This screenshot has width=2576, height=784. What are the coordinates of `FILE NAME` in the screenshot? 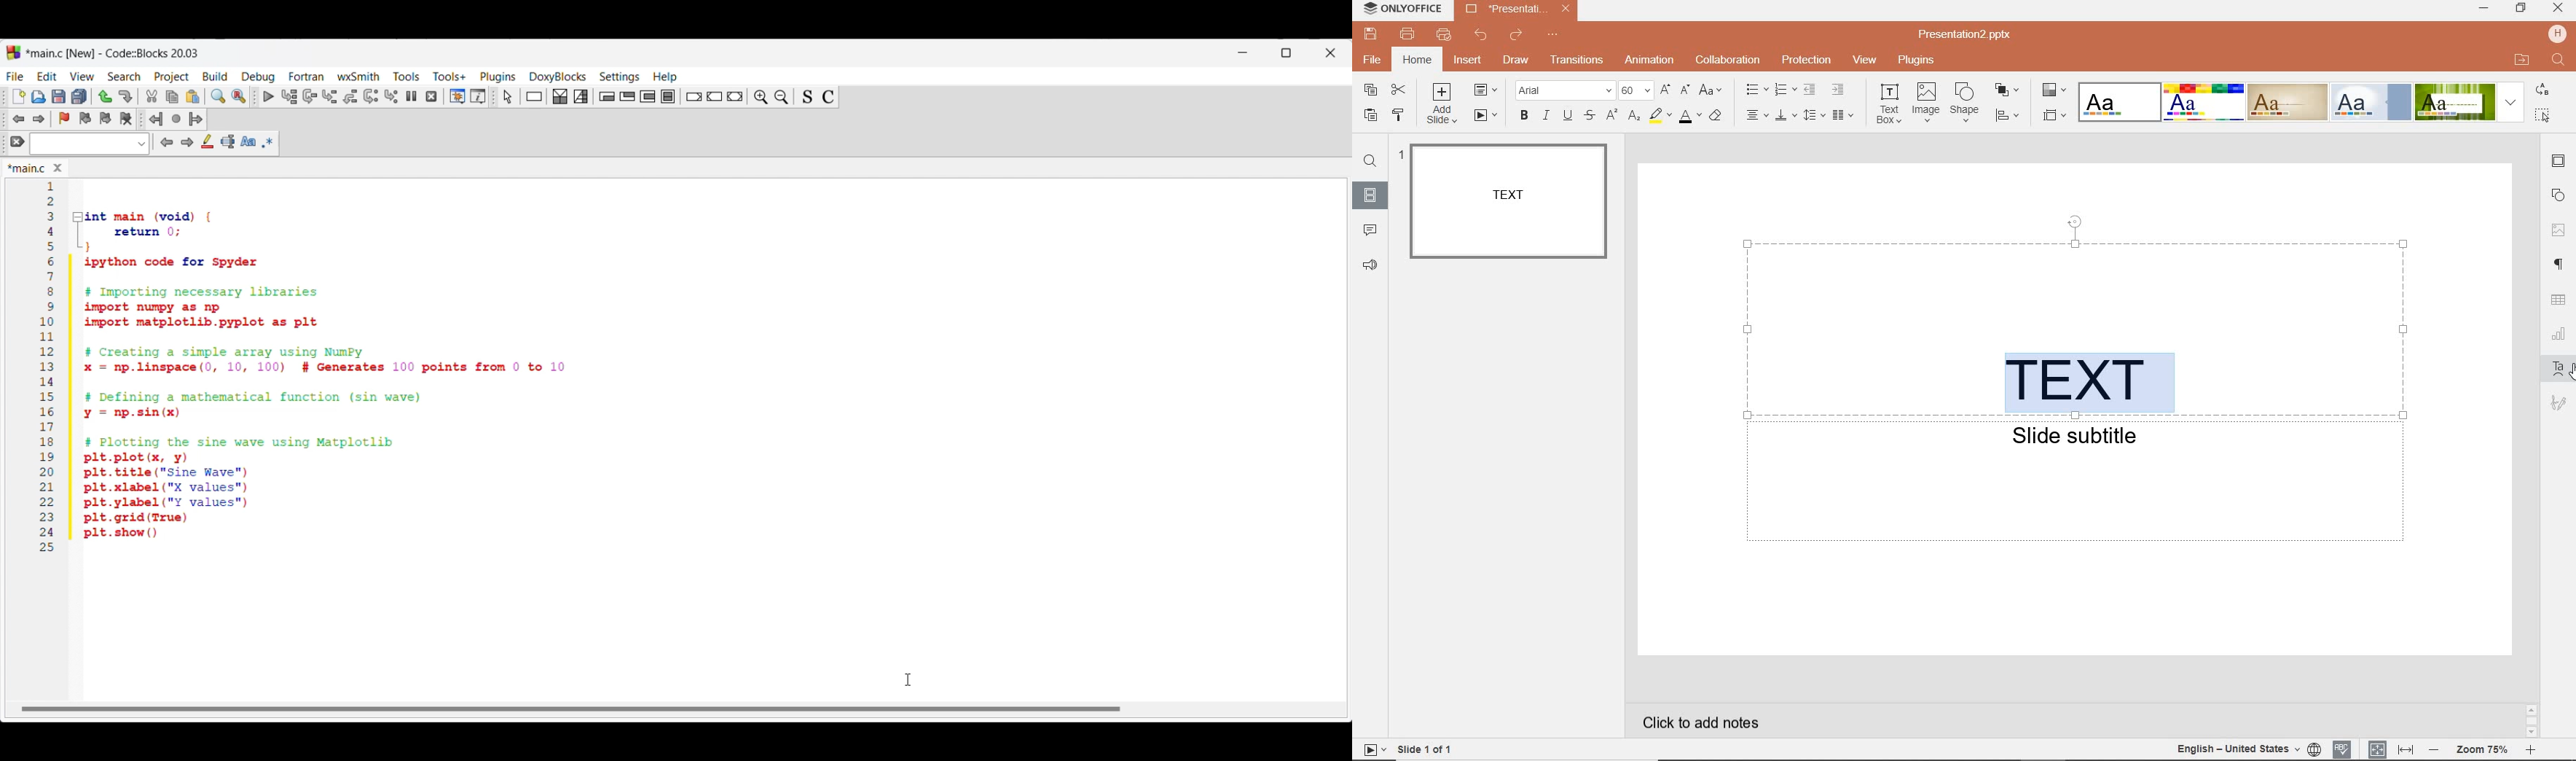 It's located at (1505, 8).